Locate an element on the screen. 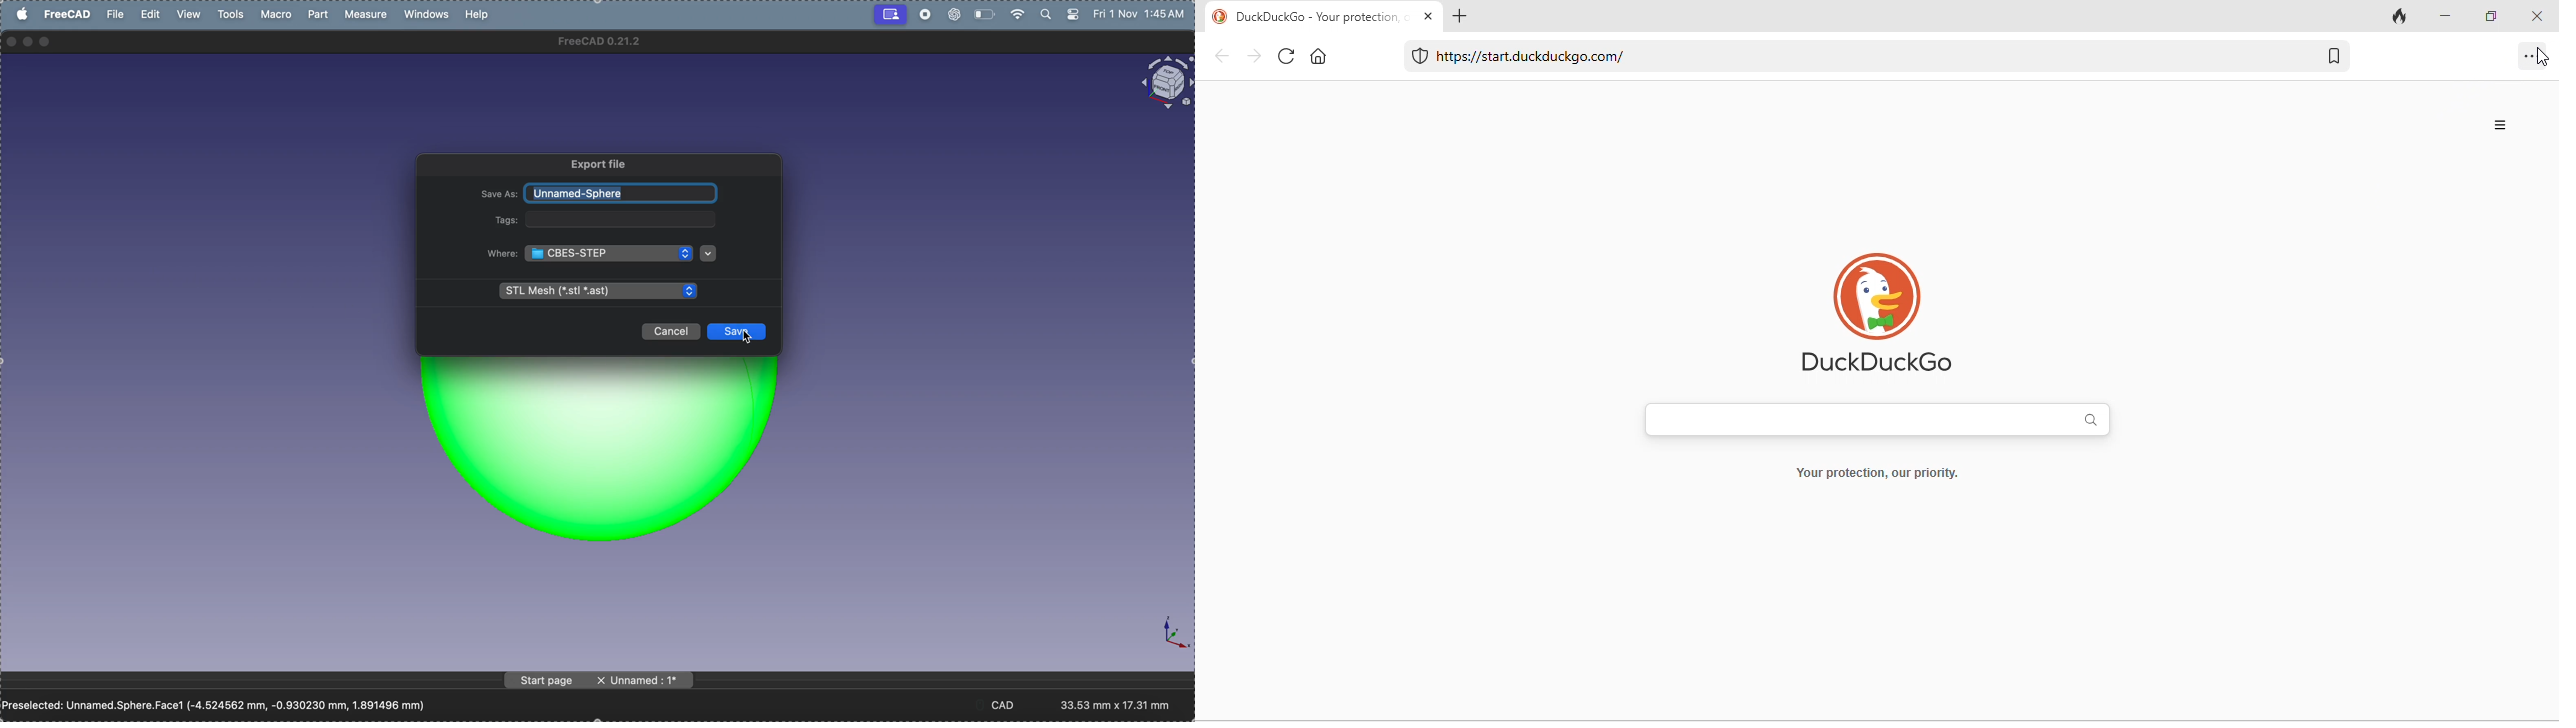 The width and height of the screenshot is (2576, 728). free cad is located at coordinates (68, 16).